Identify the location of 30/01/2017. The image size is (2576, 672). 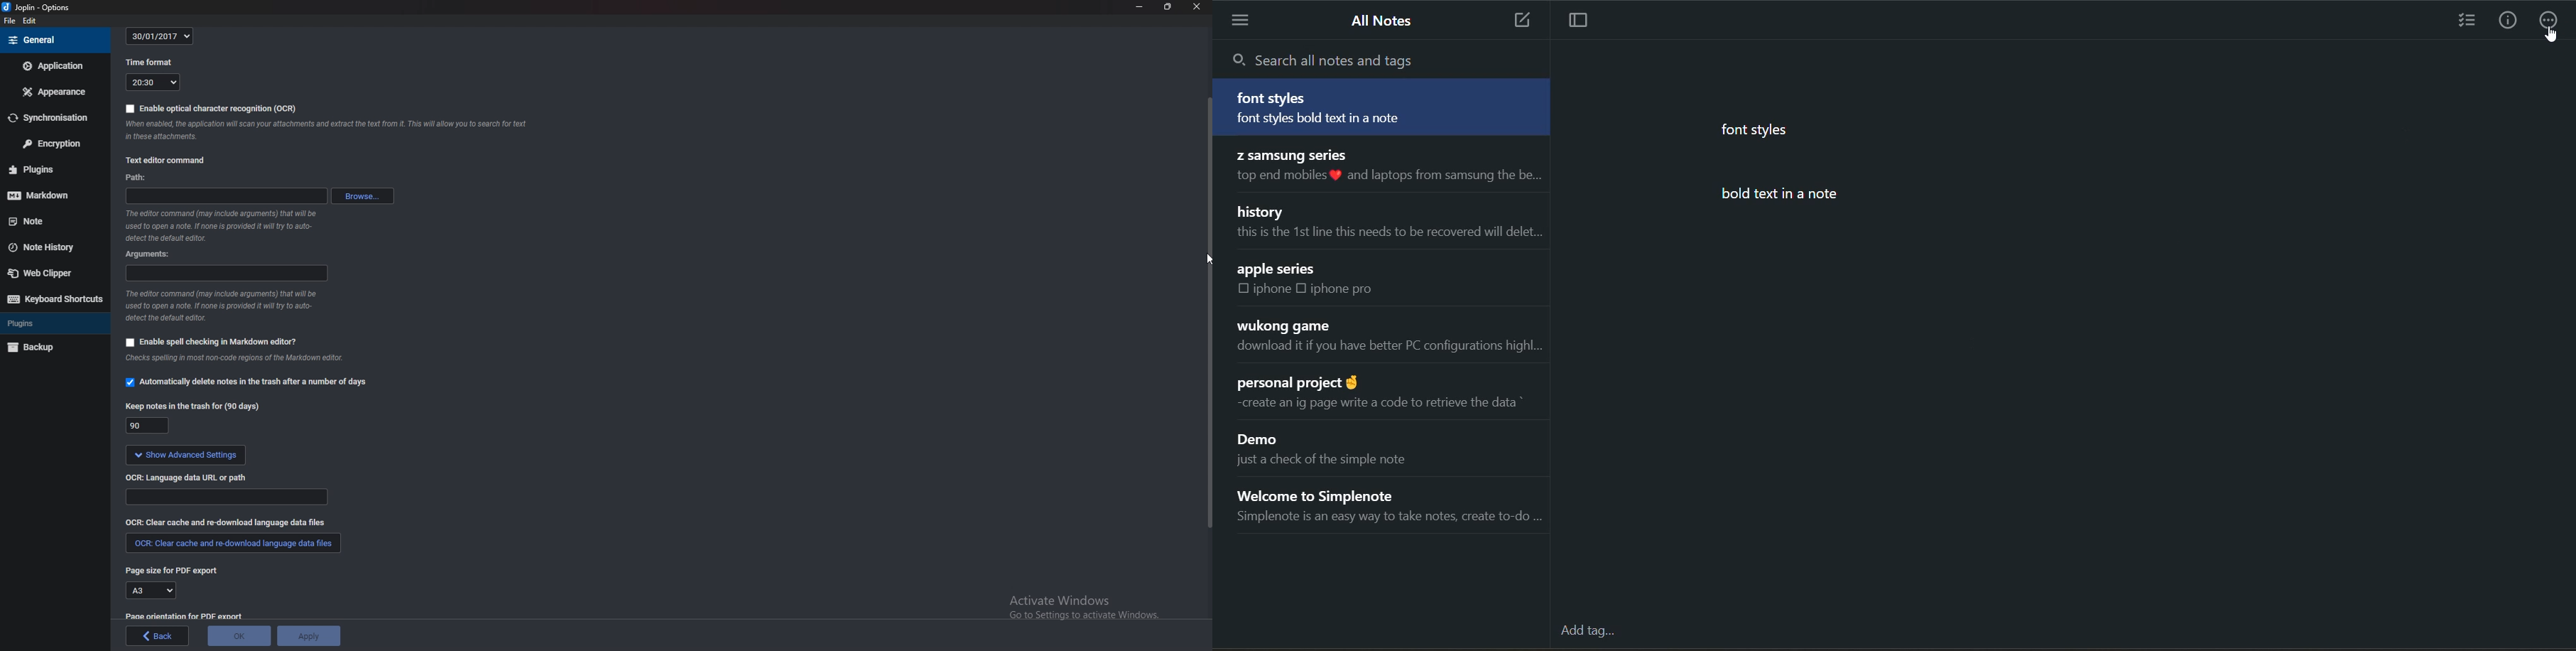
(162, 35).